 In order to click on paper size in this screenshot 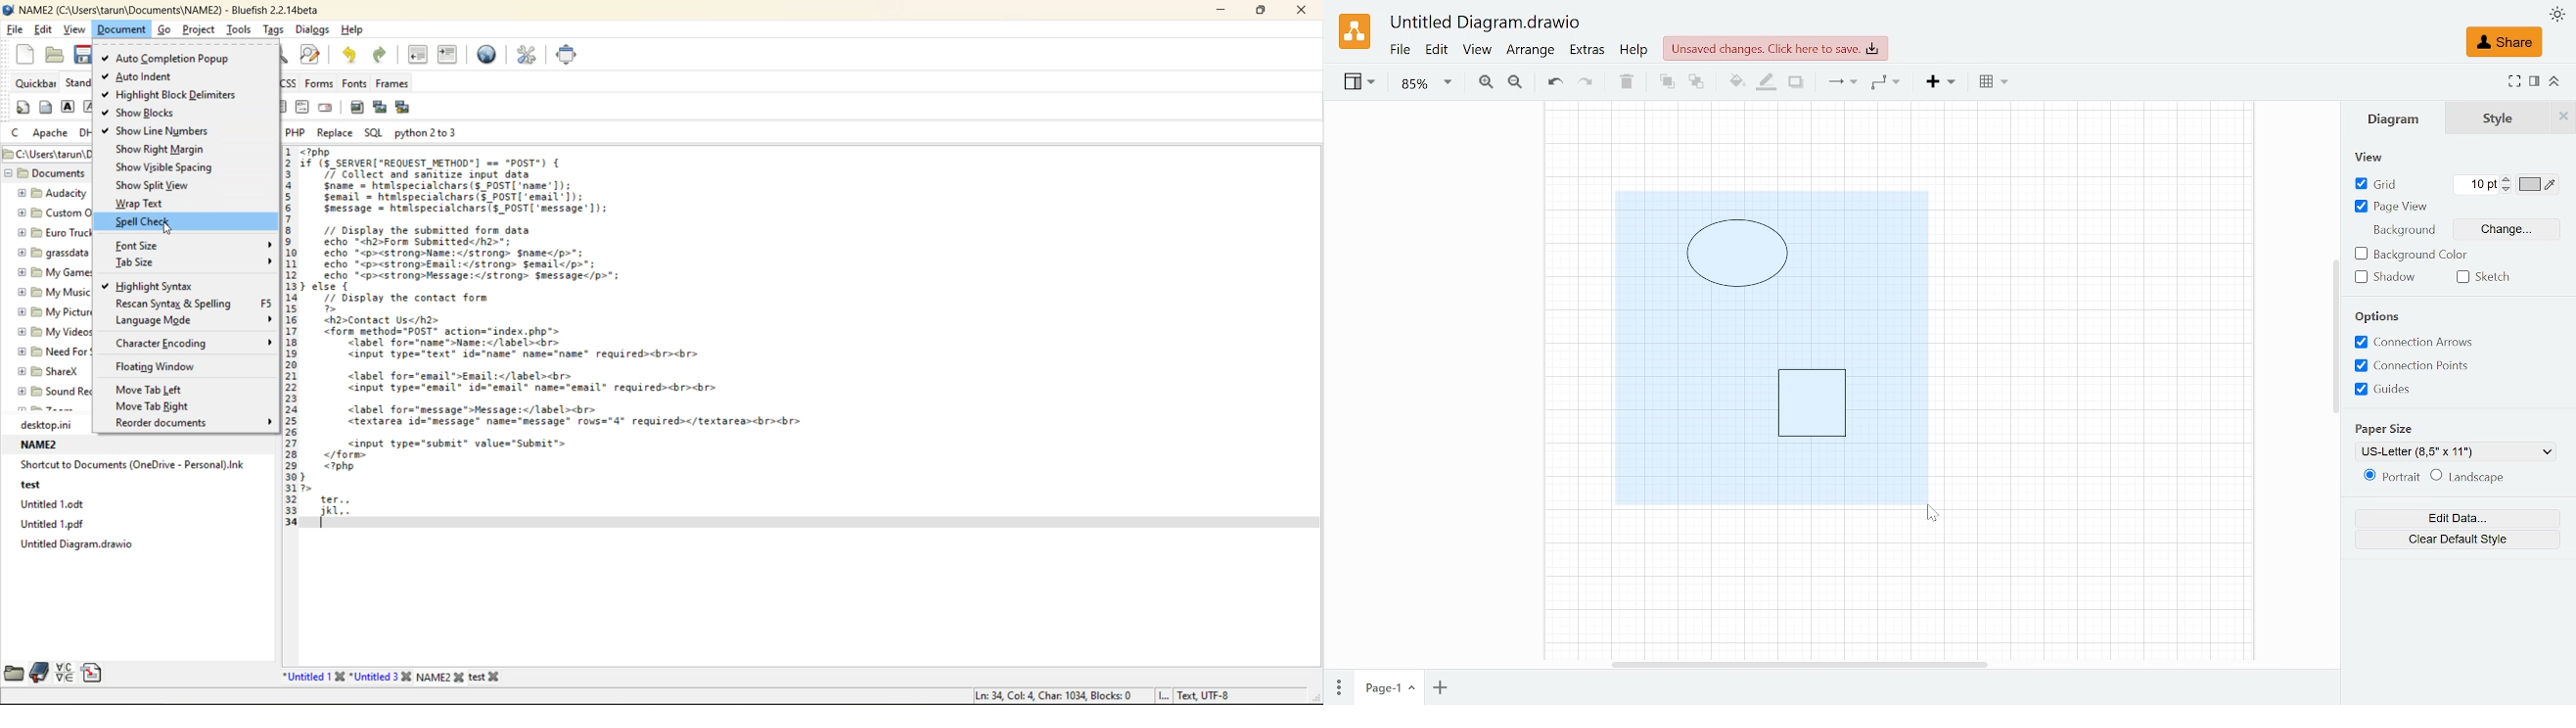, I will do `click(2388, 430)`.